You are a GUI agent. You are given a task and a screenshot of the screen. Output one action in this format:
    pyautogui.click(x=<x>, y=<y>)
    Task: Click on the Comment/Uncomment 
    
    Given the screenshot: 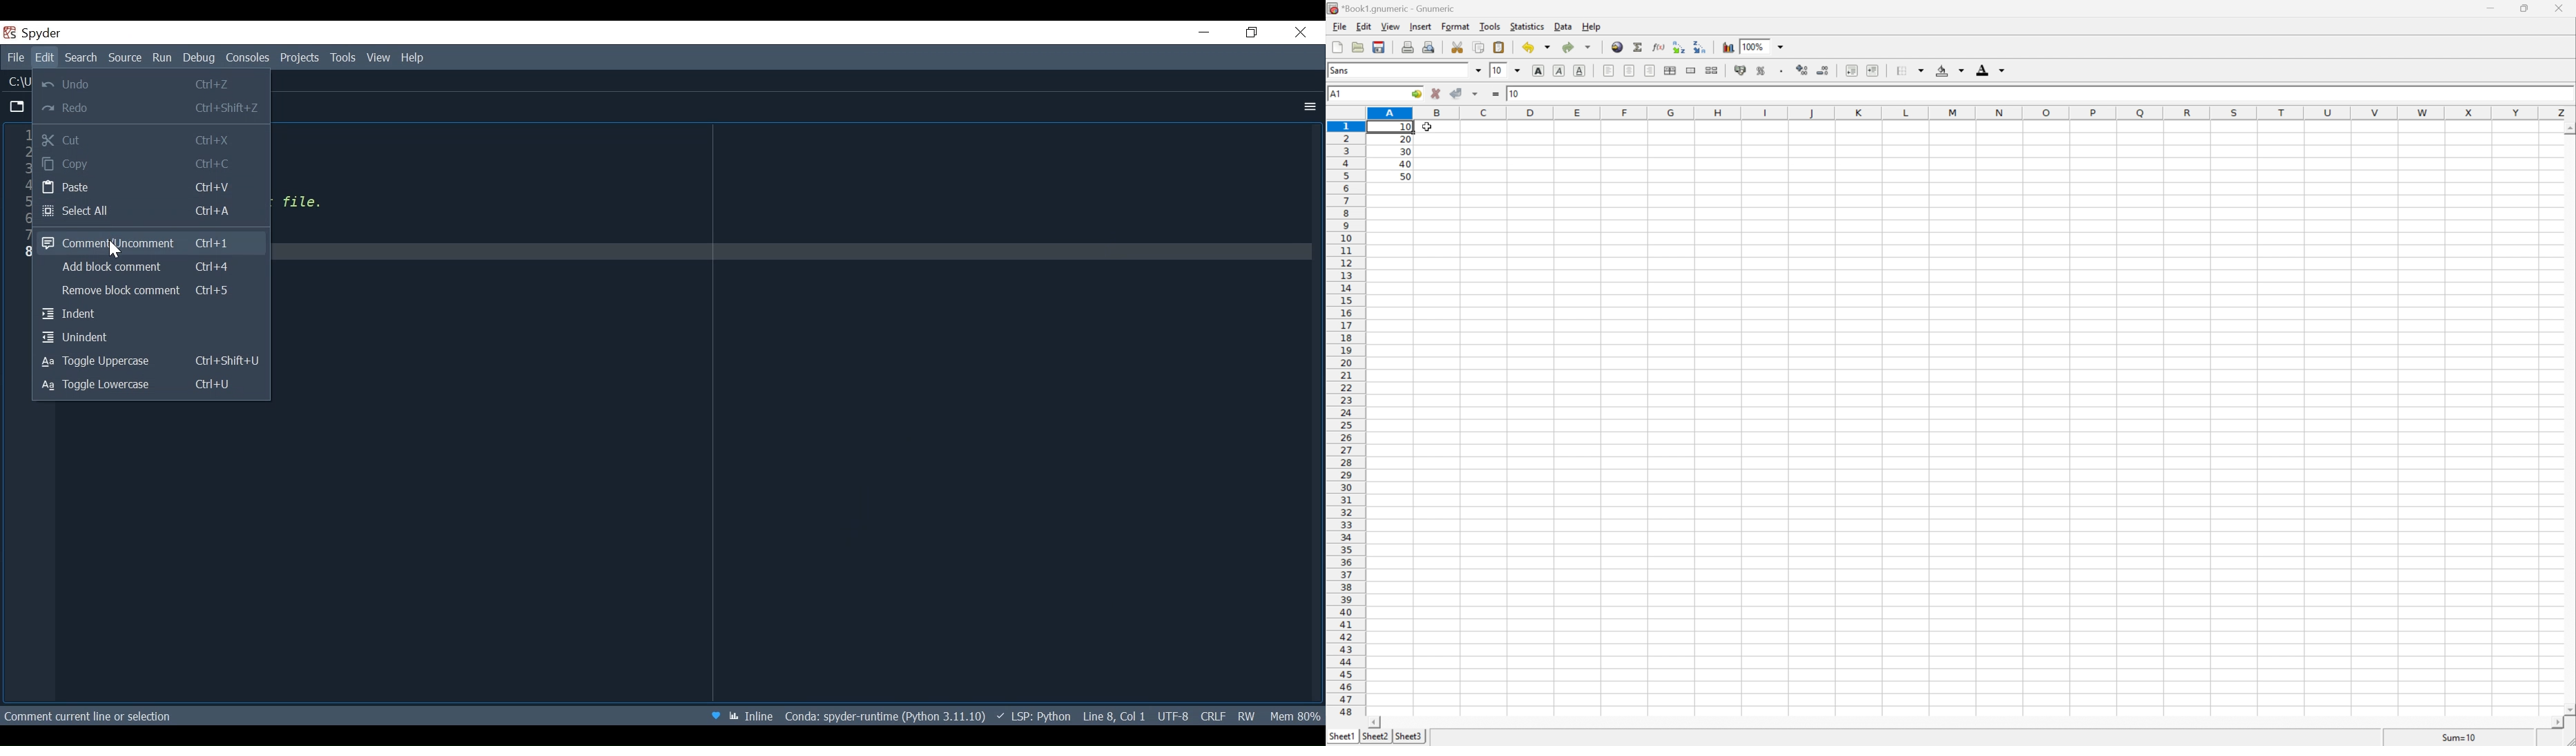 What is the action you would take?
    pyautogui.click(x=148, y=242)
    